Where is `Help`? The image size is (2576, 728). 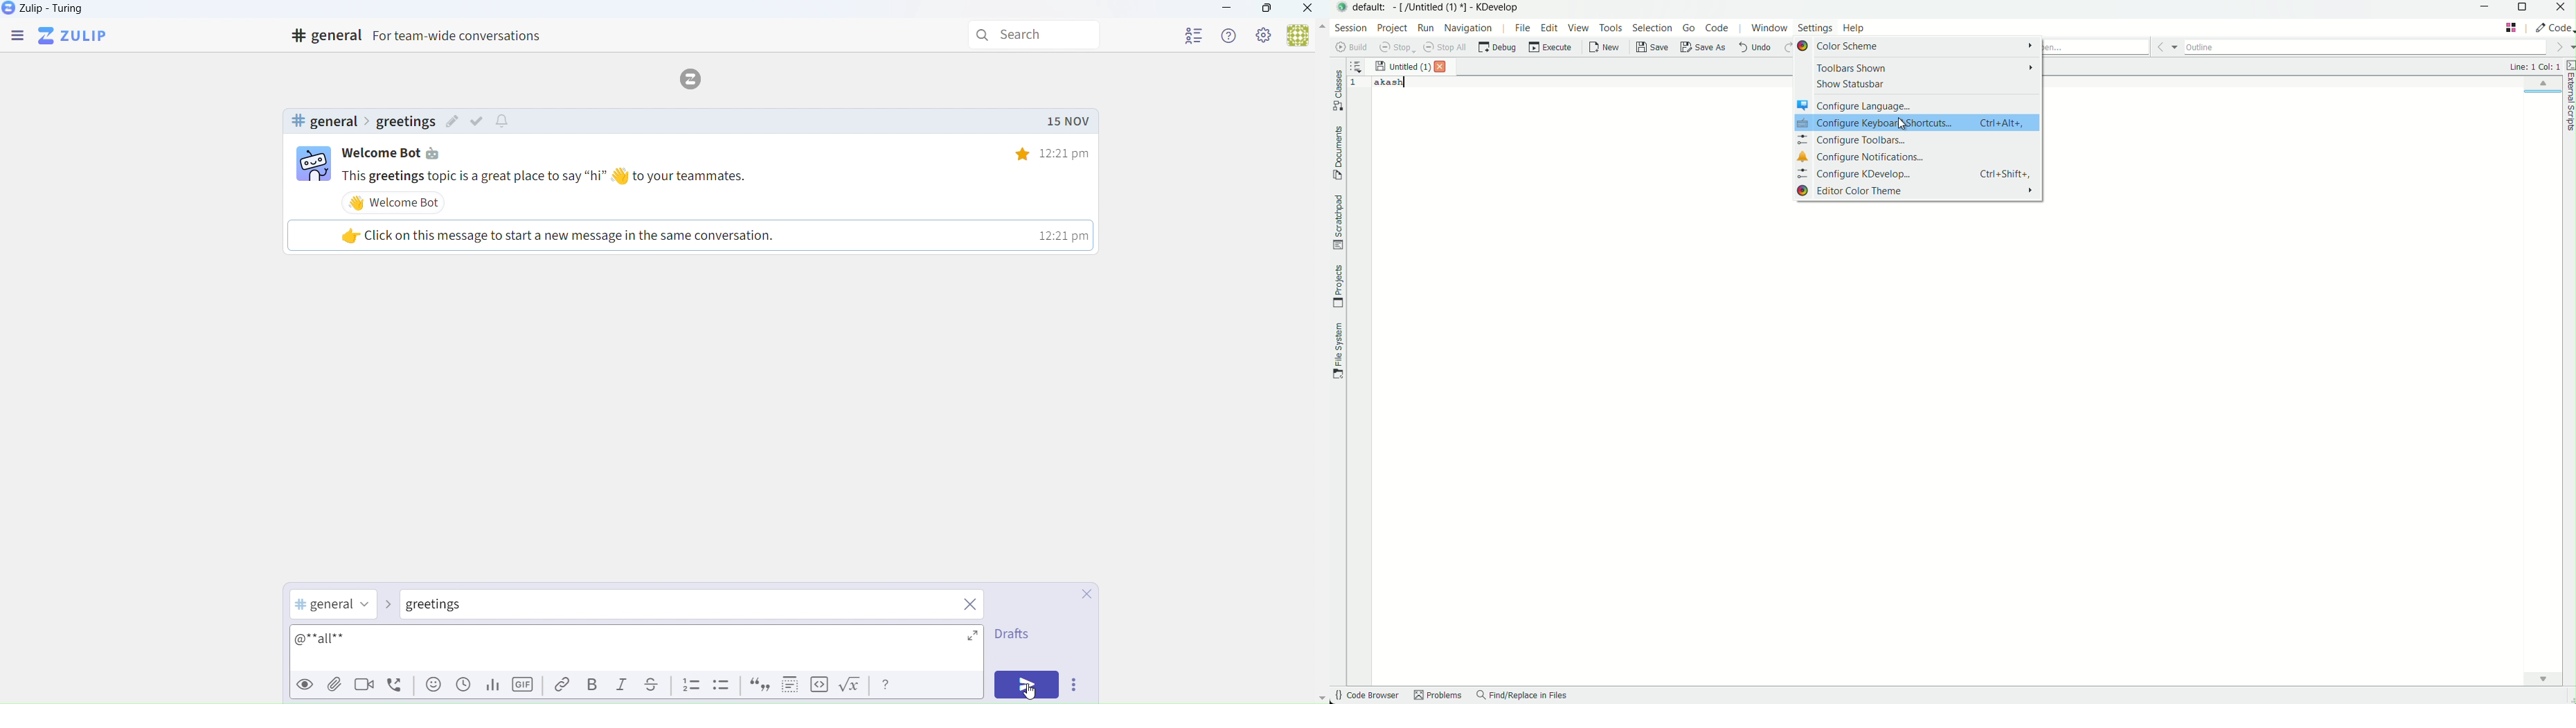 Help is located at coordinates (1231, 35).